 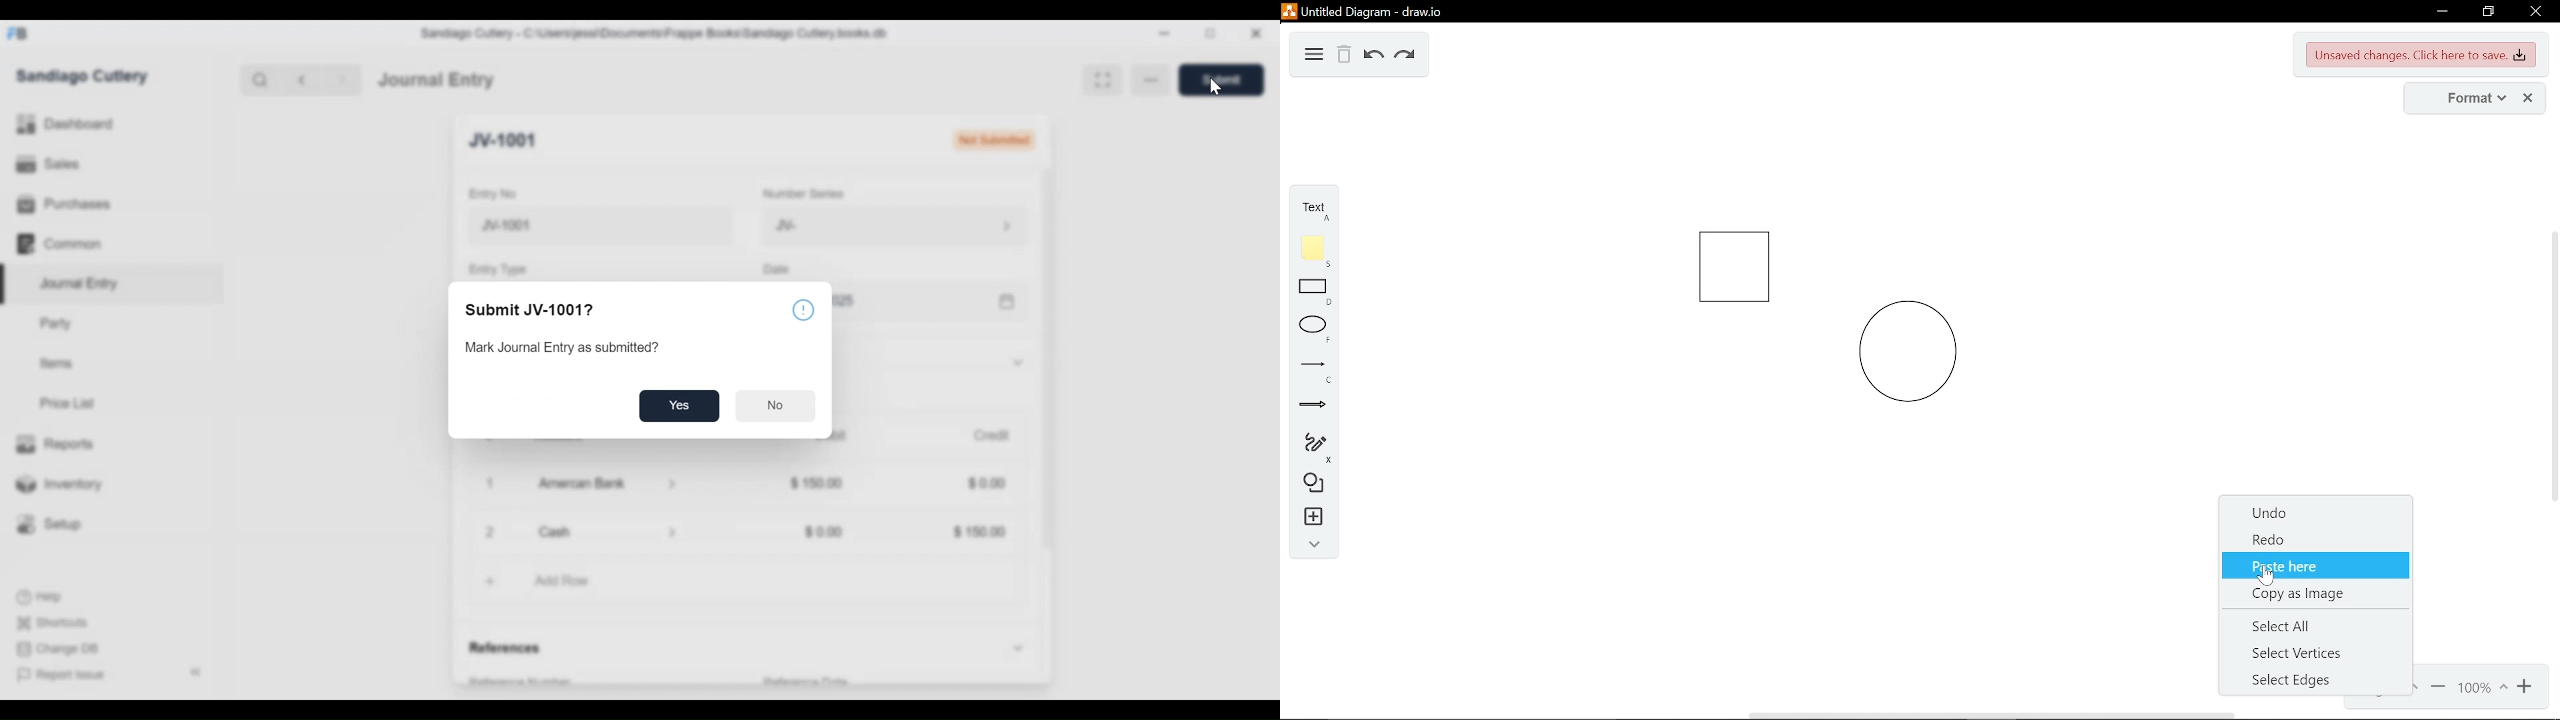 What do you see at coordinates (1309, 544) in the screenshot?
I see `collapse` at bounding box center [1309, 544].